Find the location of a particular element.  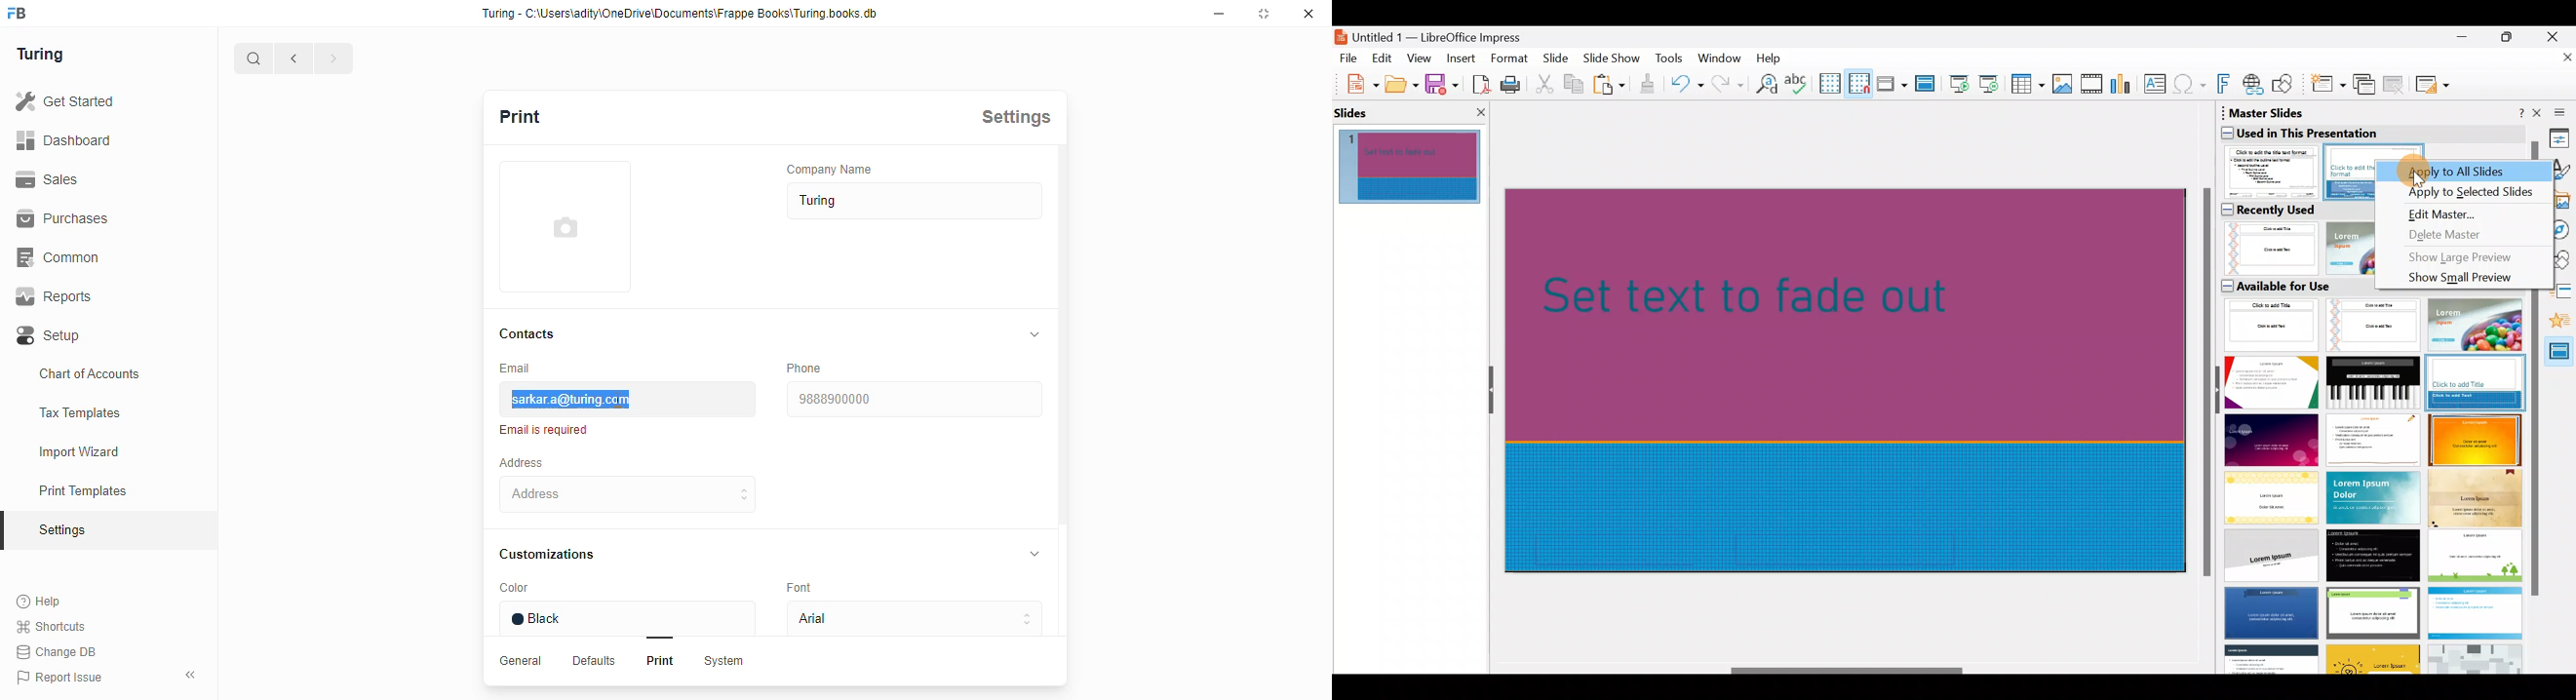

Styles is located at coordinates (2560, 171).